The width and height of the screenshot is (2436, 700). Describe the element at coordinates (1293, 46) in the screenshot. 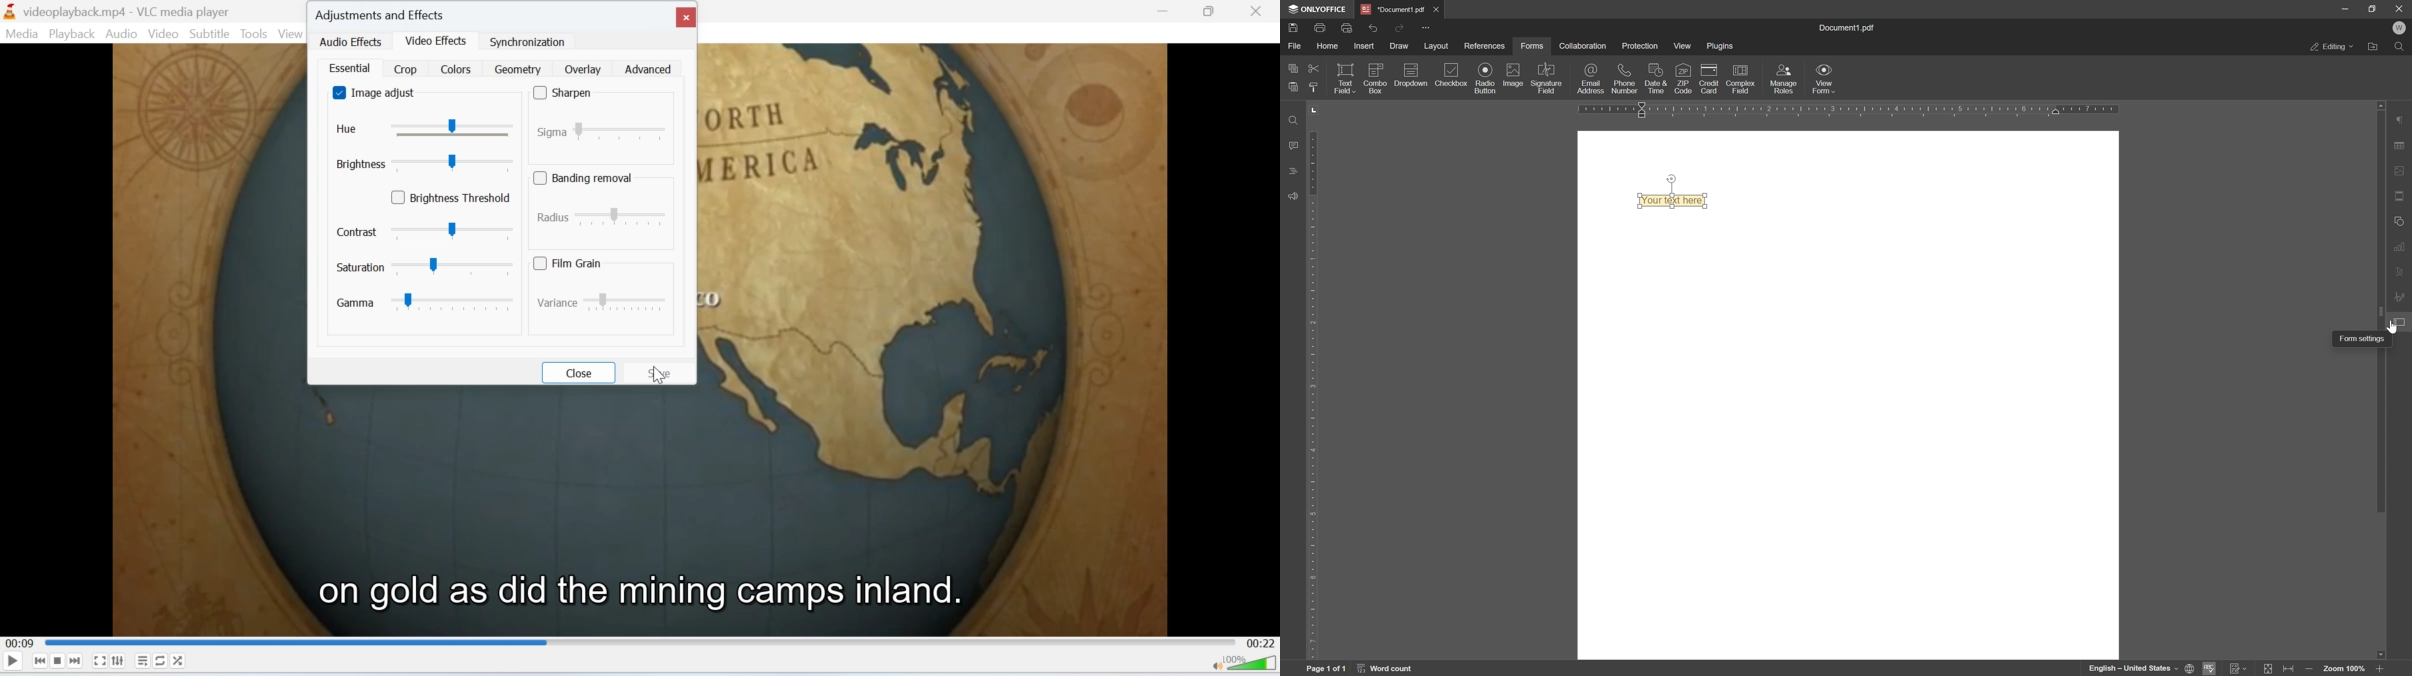

I see `file` at that location.